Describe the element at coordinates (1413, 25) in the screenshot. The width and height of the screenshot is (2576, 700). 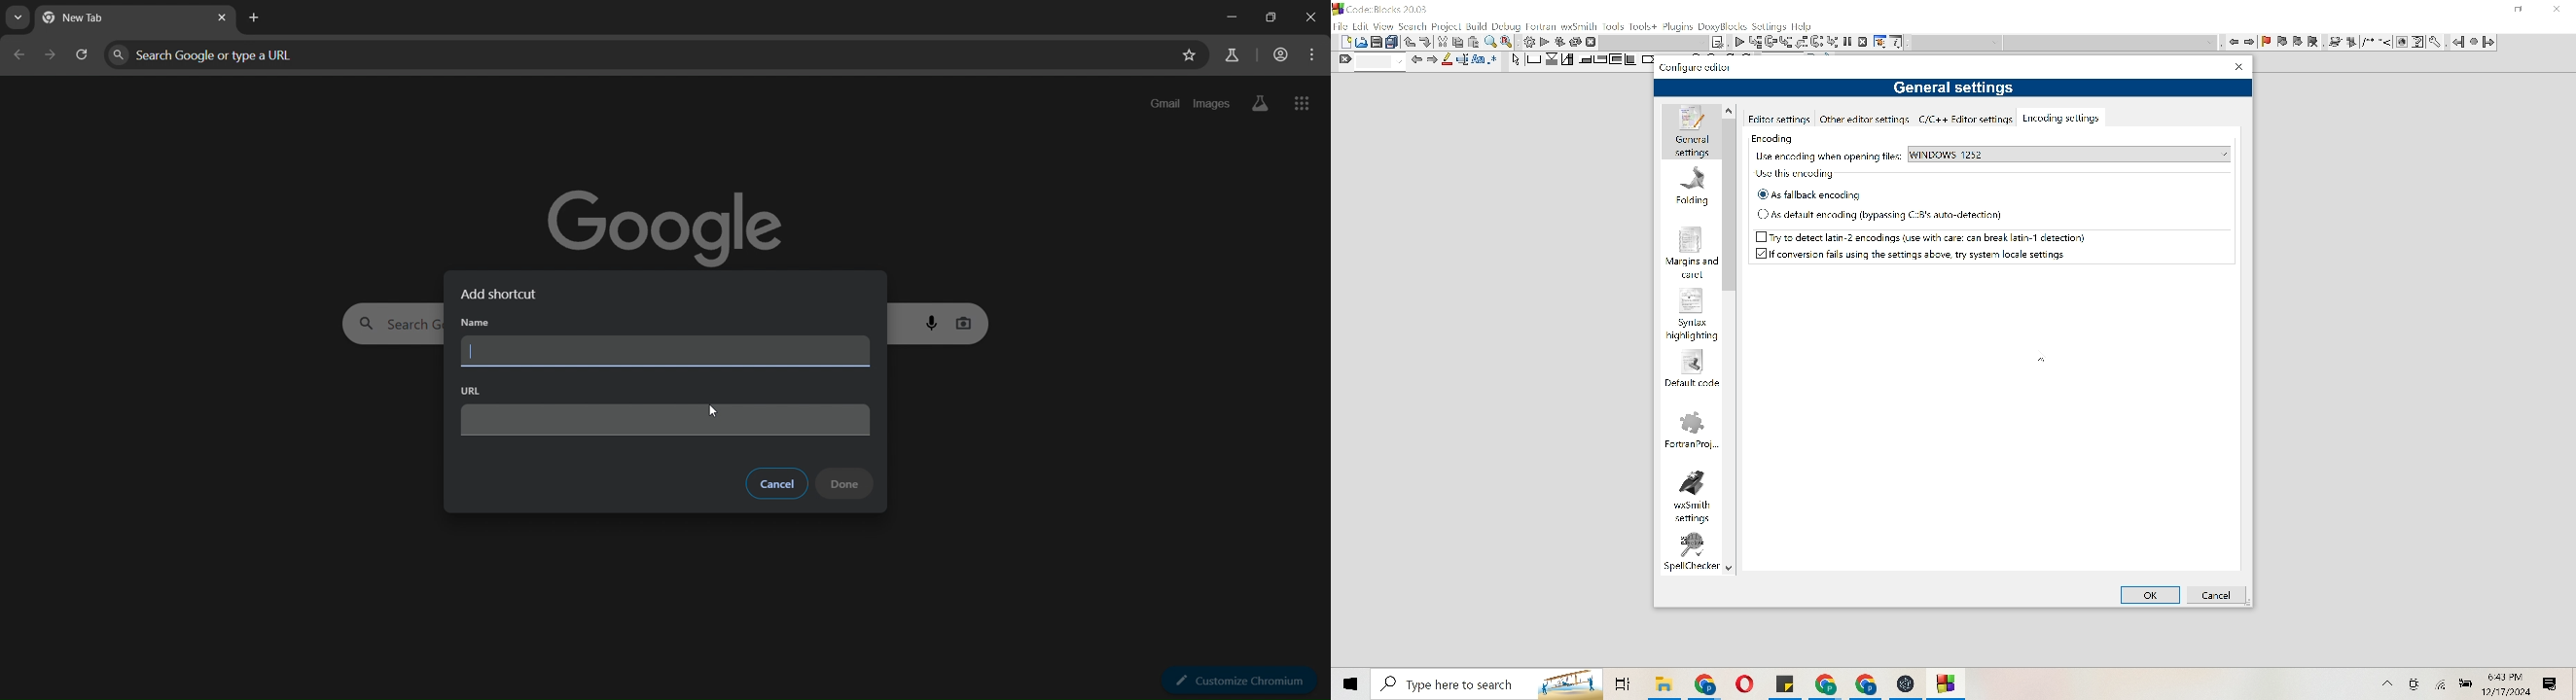
I see `Search` at that location.